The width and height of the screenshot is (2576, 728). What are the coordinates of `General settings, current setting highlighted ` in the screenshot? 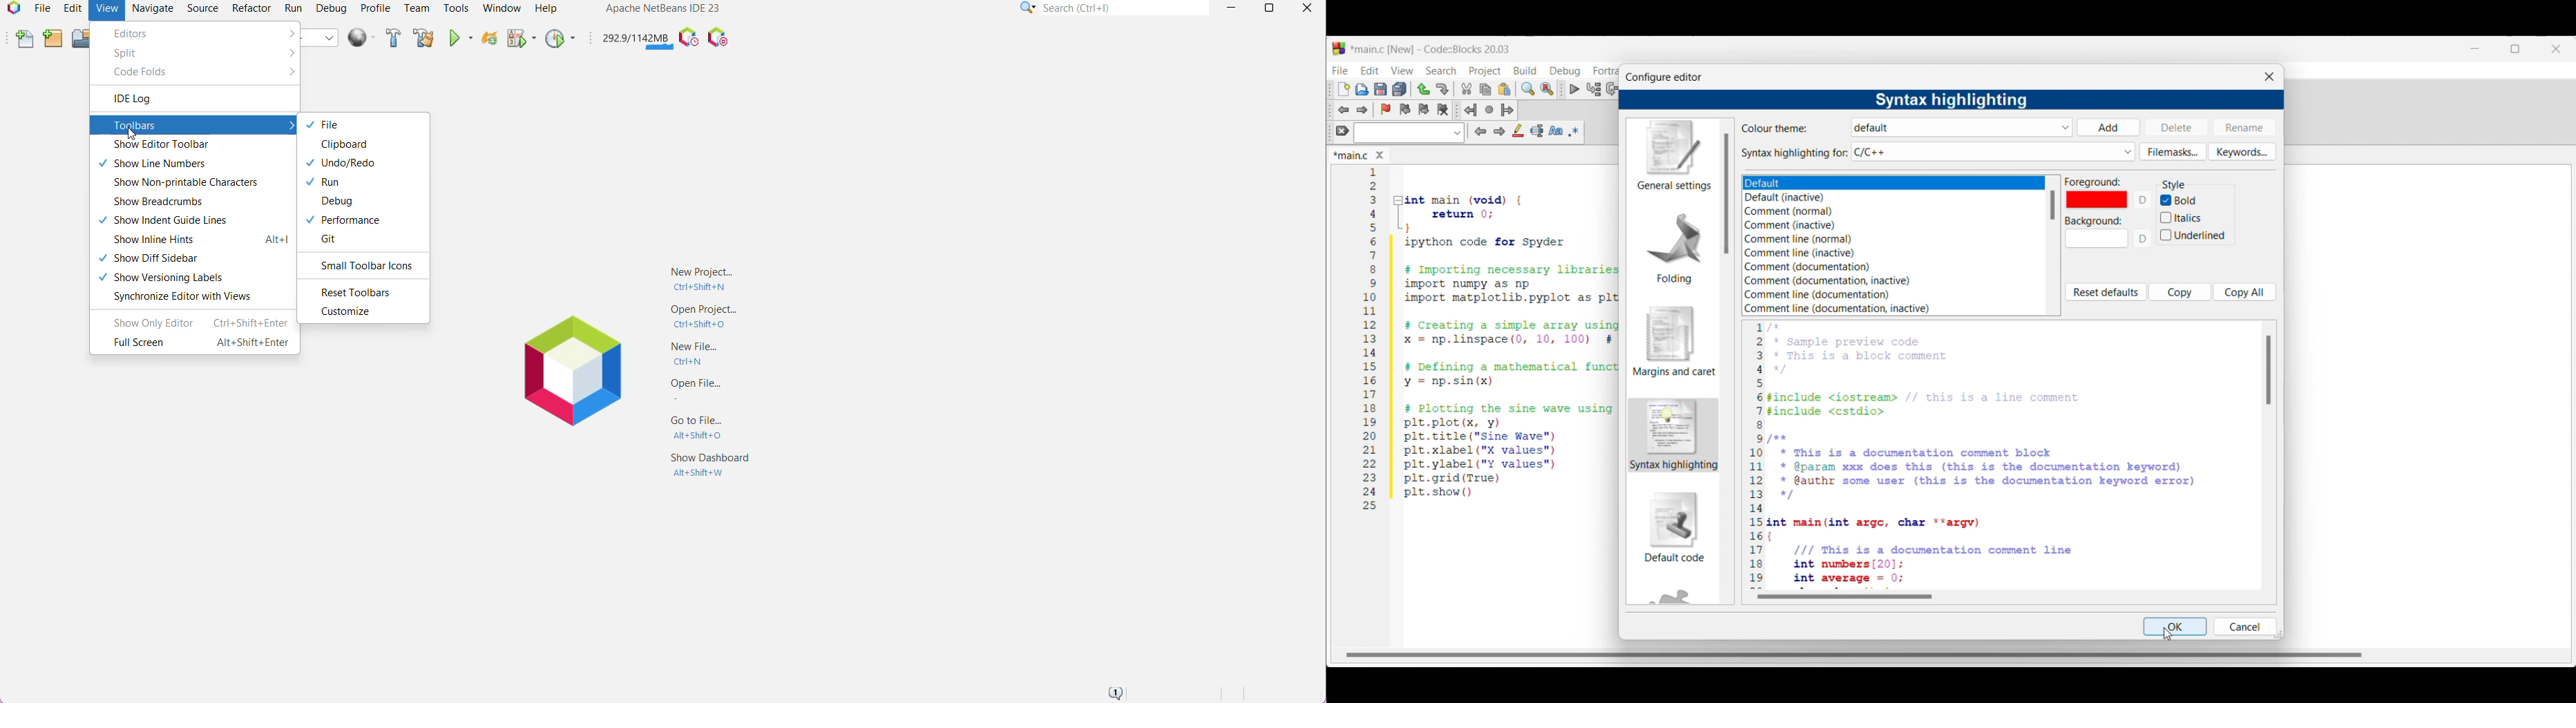 It's located at (1673, 156).